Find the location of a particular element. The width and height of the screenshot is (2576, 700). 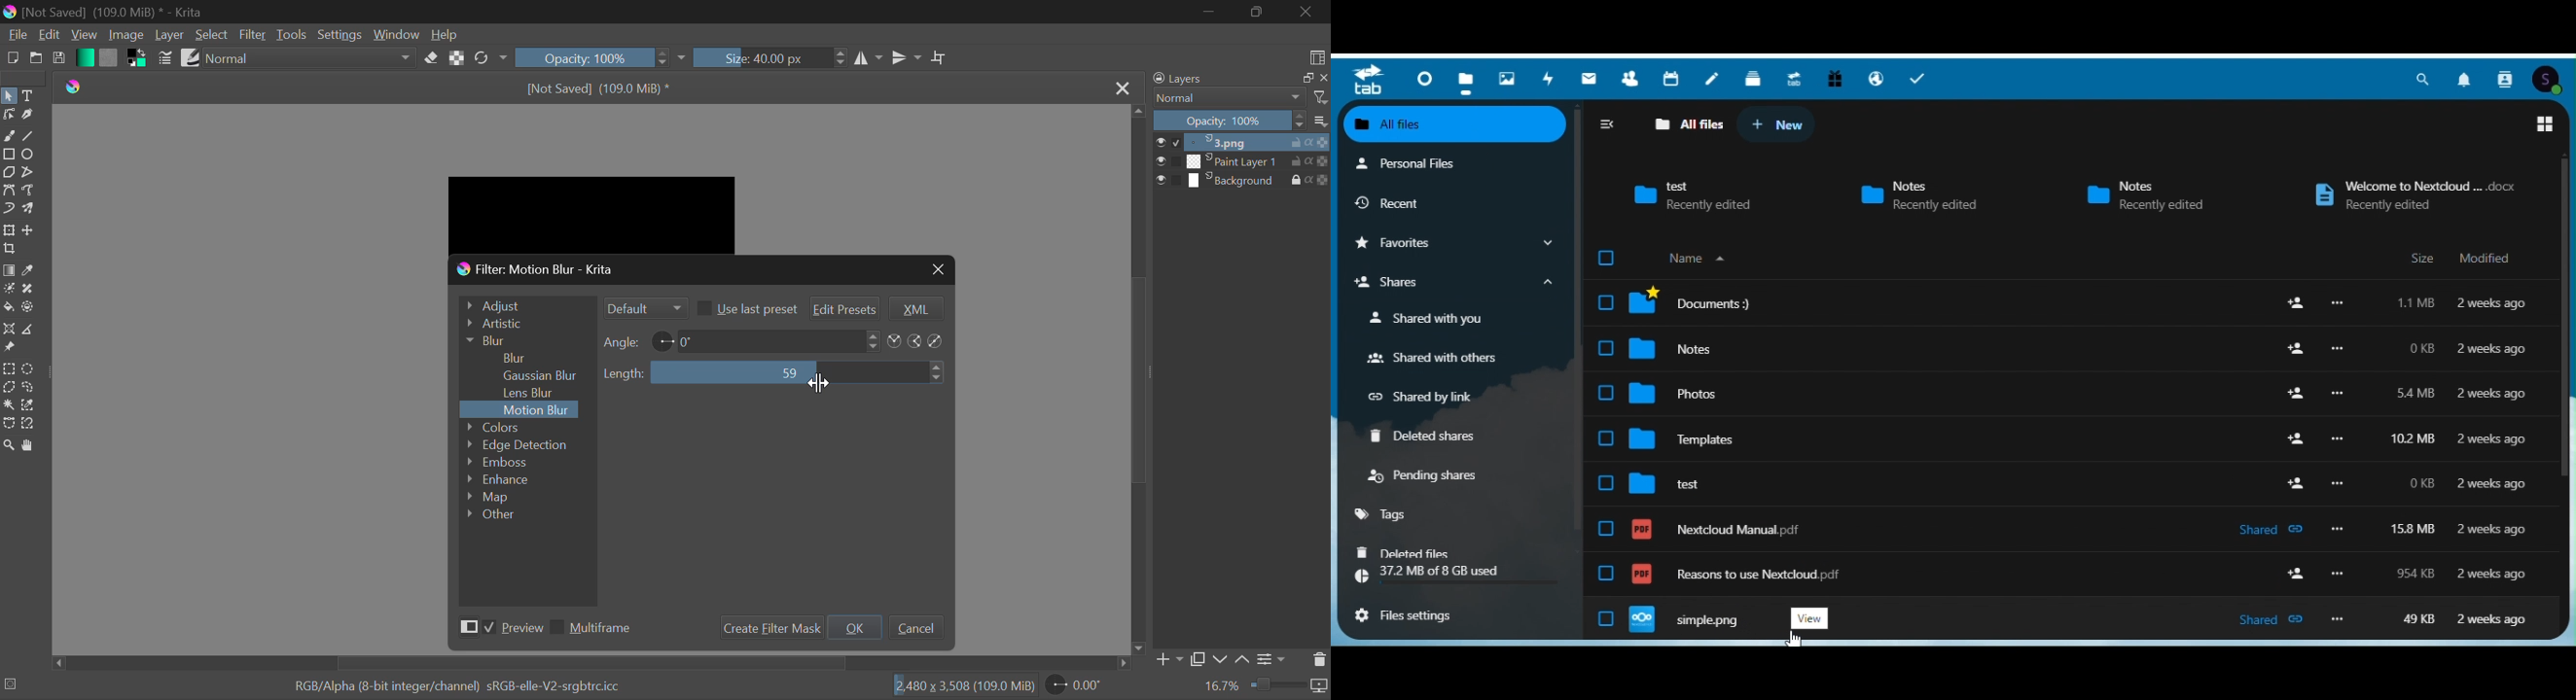

Rectangle is located at coordinates (8, 153).